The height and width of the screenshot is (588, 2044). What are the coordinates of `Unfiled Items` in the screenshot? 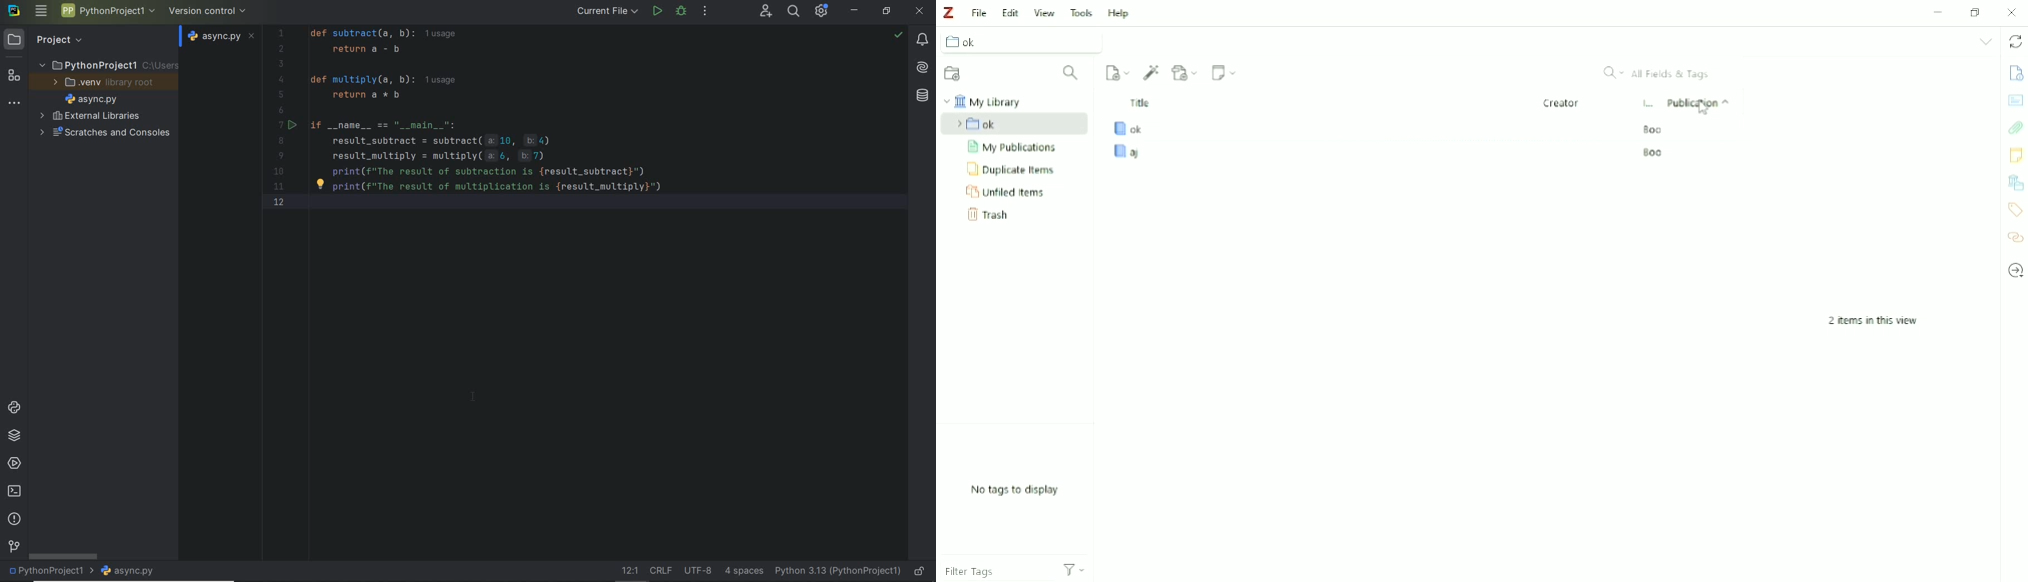 It's located at (1007, 194).